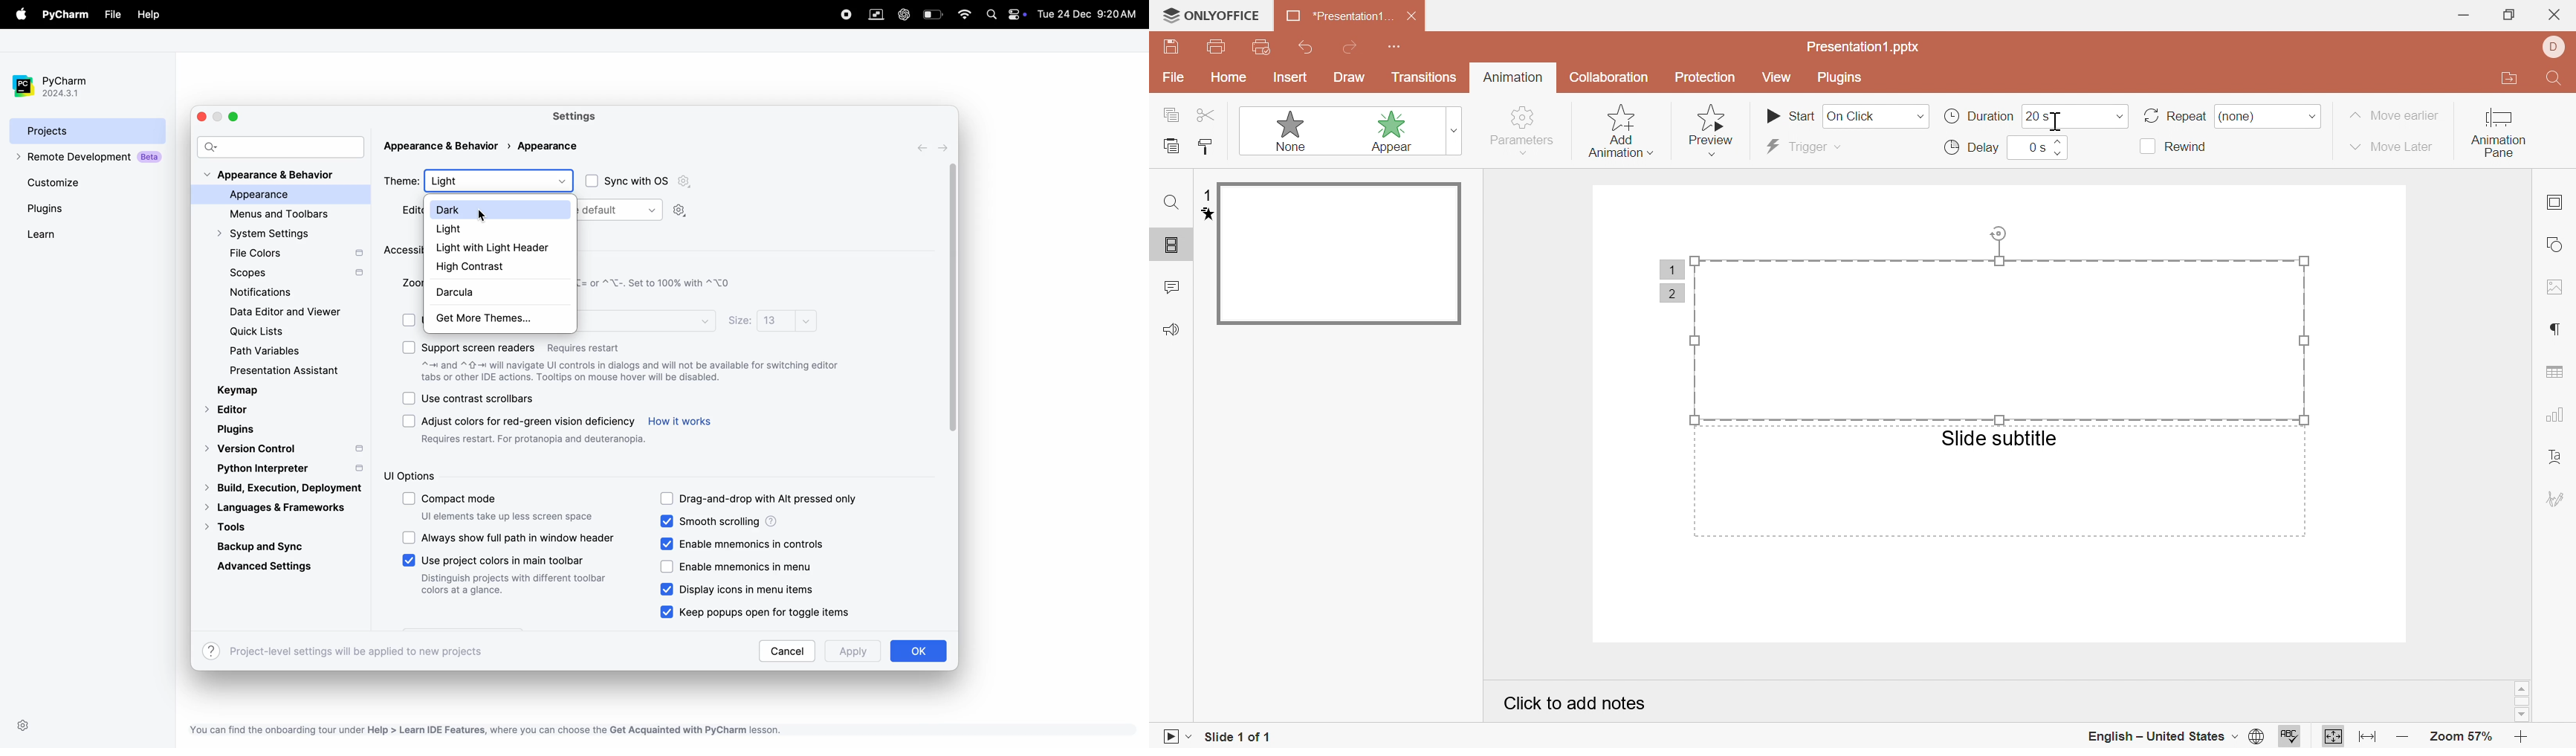 The image size is (2576, 756). Describe the element at coordinates (57, 234) in the screenshot. I see `learn` at that location.